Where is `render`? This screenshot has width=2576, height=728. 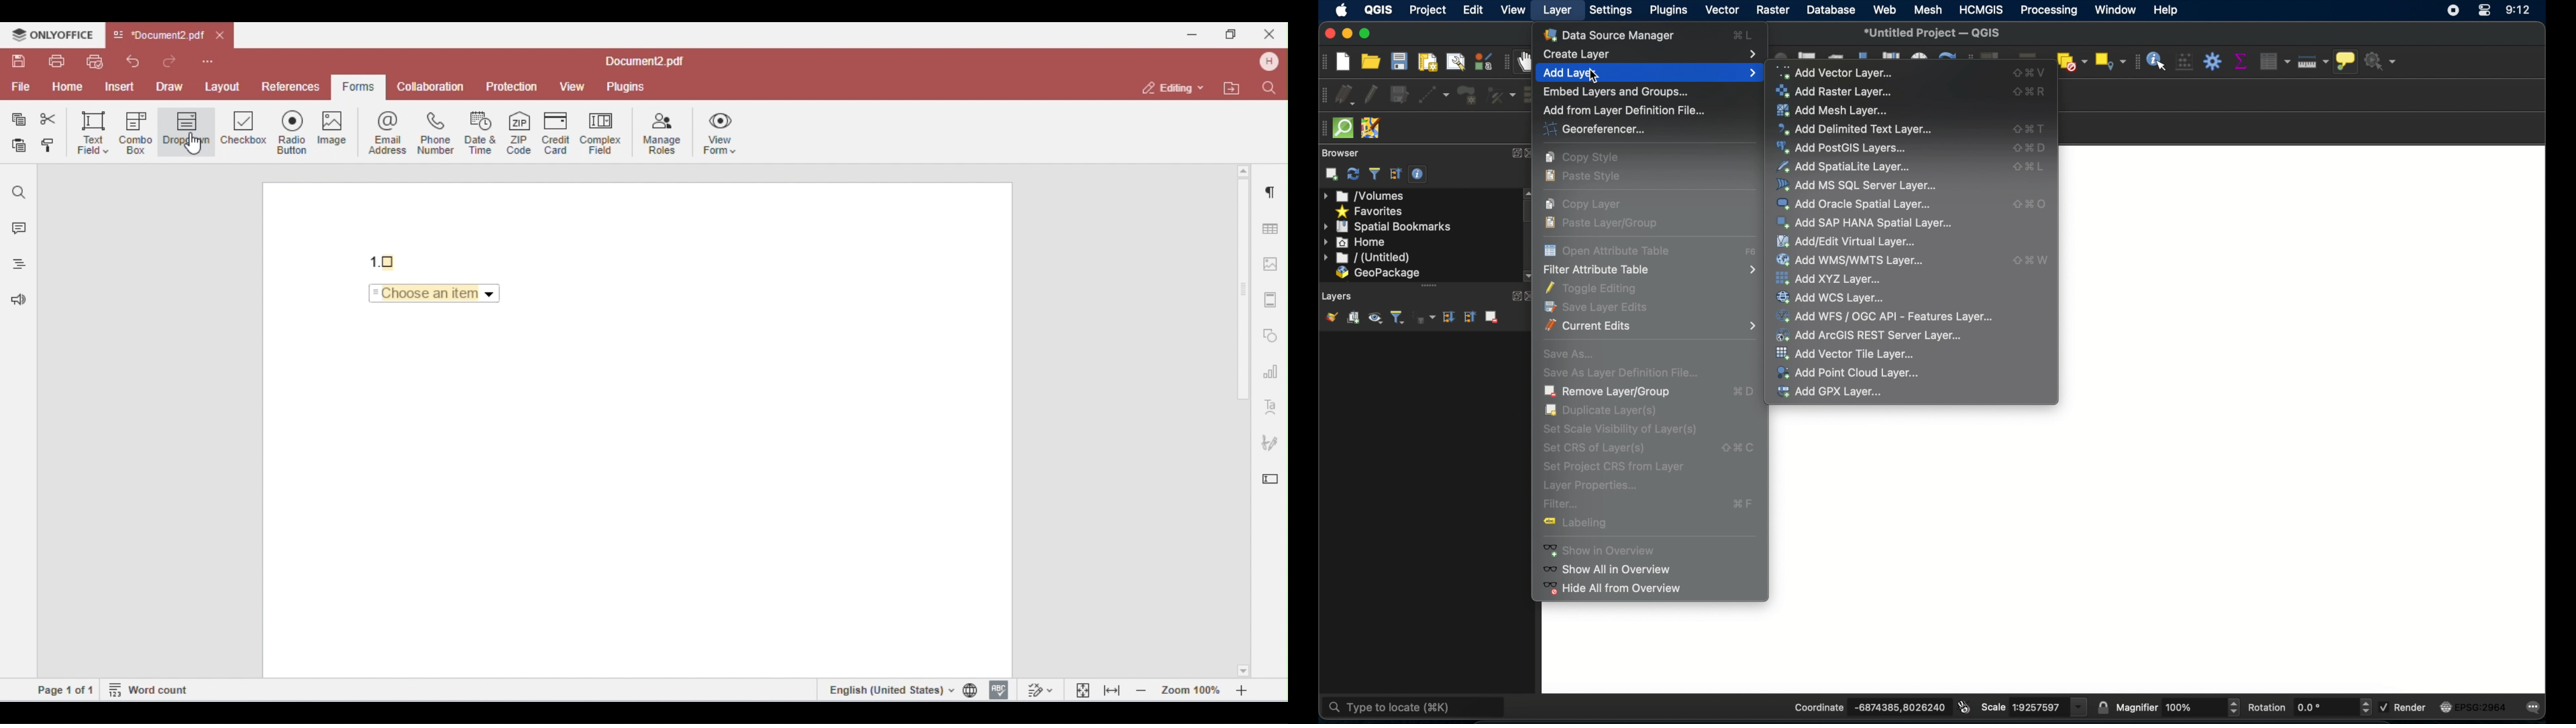 render is located at coordinates (2404, 708).